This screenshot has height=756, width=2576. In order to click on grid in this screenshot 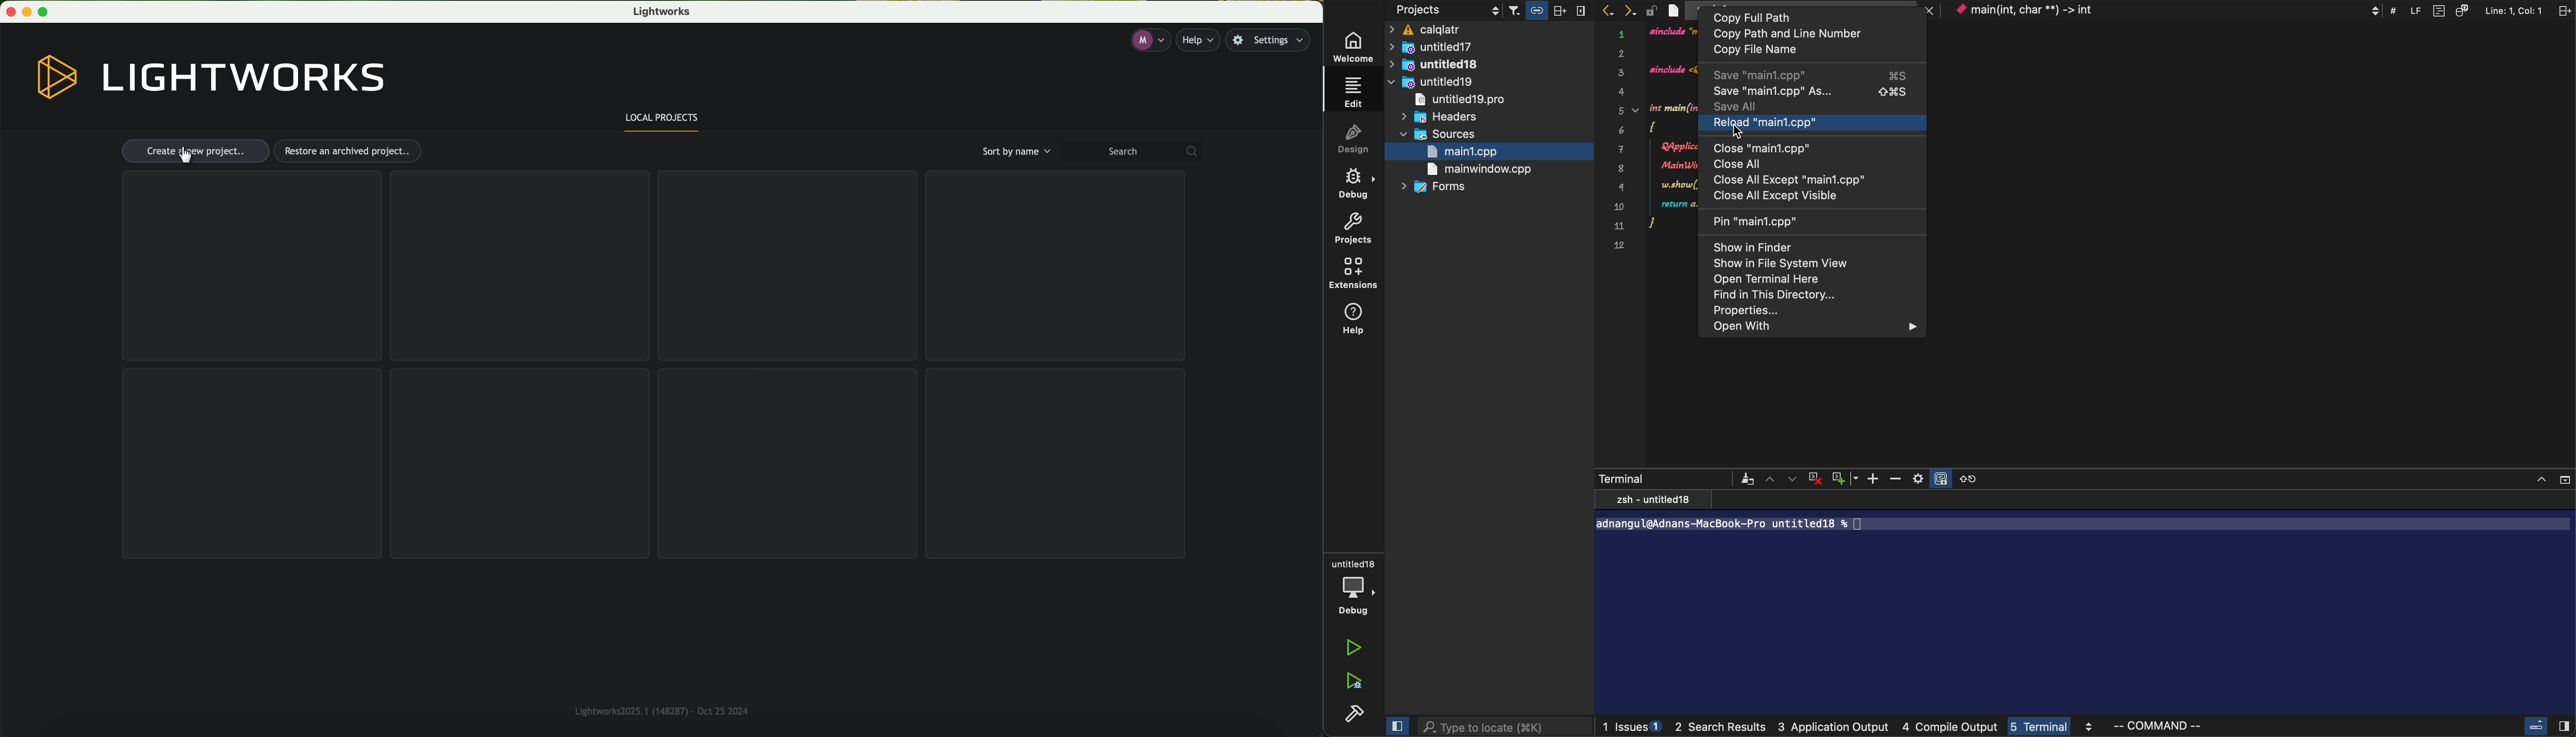, I will do `click(252, 464)`.